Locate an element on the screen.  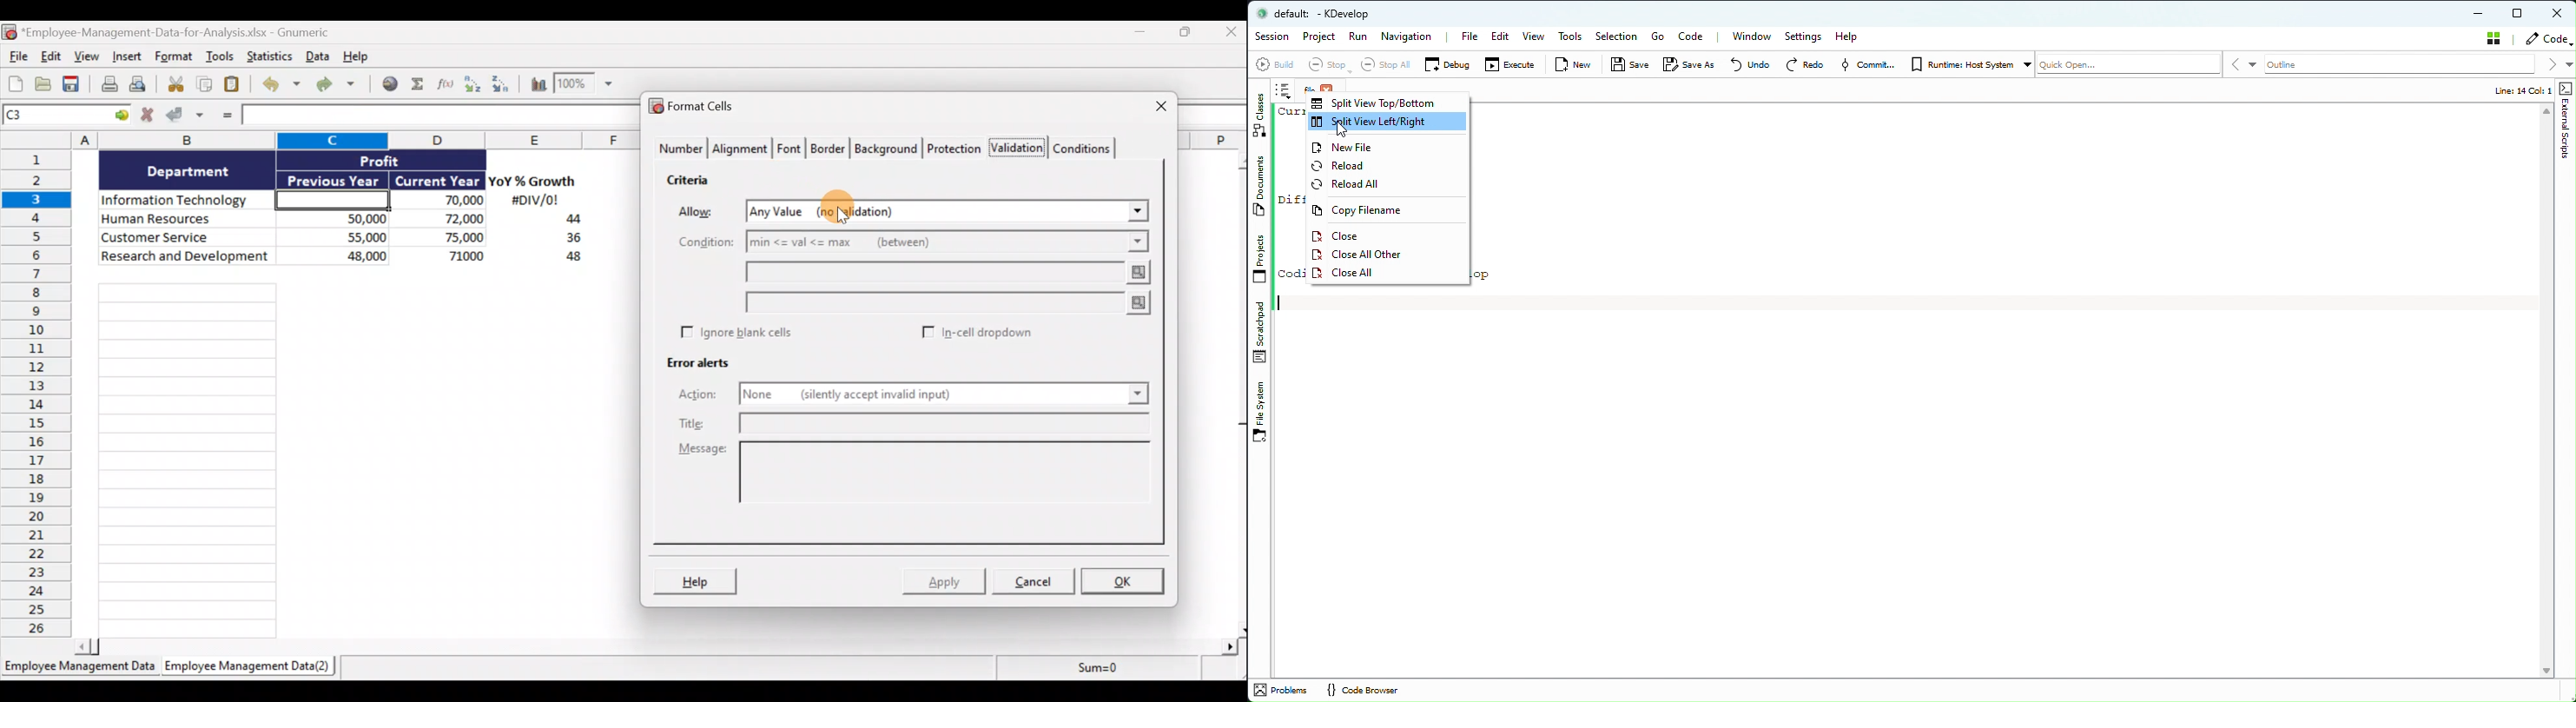
Go to is located at coordinates (122, 116).